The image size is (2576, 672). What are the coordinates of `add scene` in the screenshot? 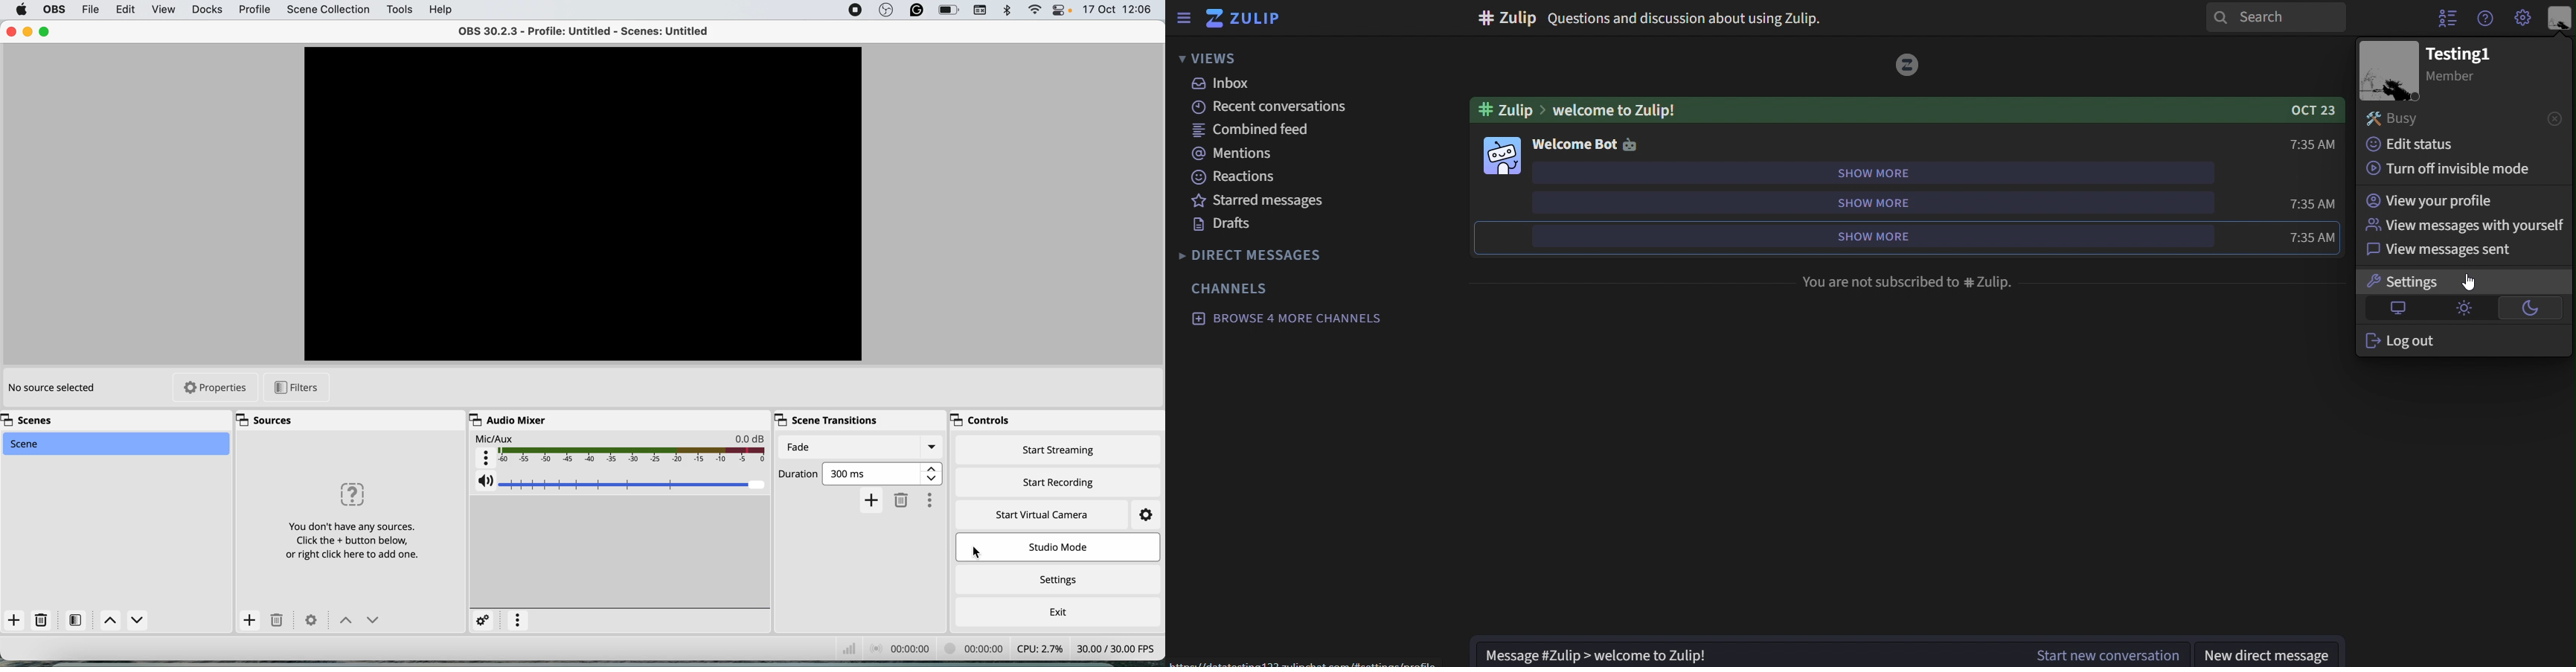 It's located at (15, 624).